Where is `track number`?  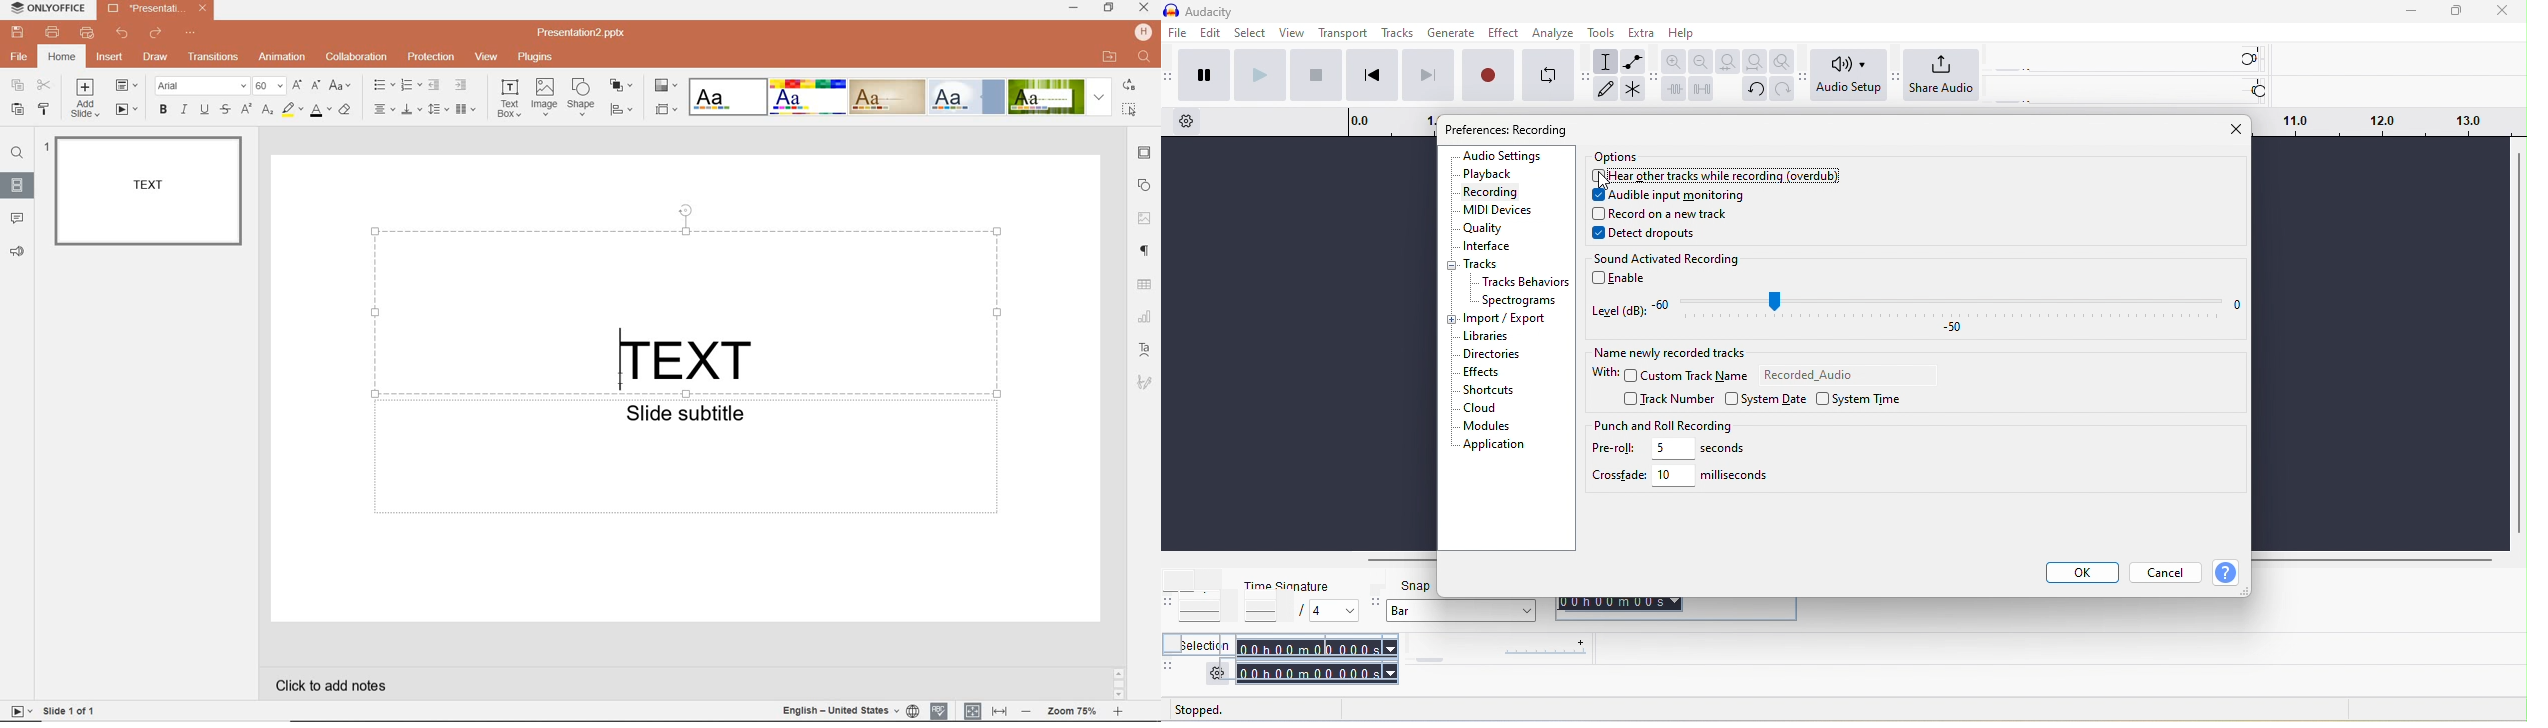
track number is located at coordinates (1668, 399).